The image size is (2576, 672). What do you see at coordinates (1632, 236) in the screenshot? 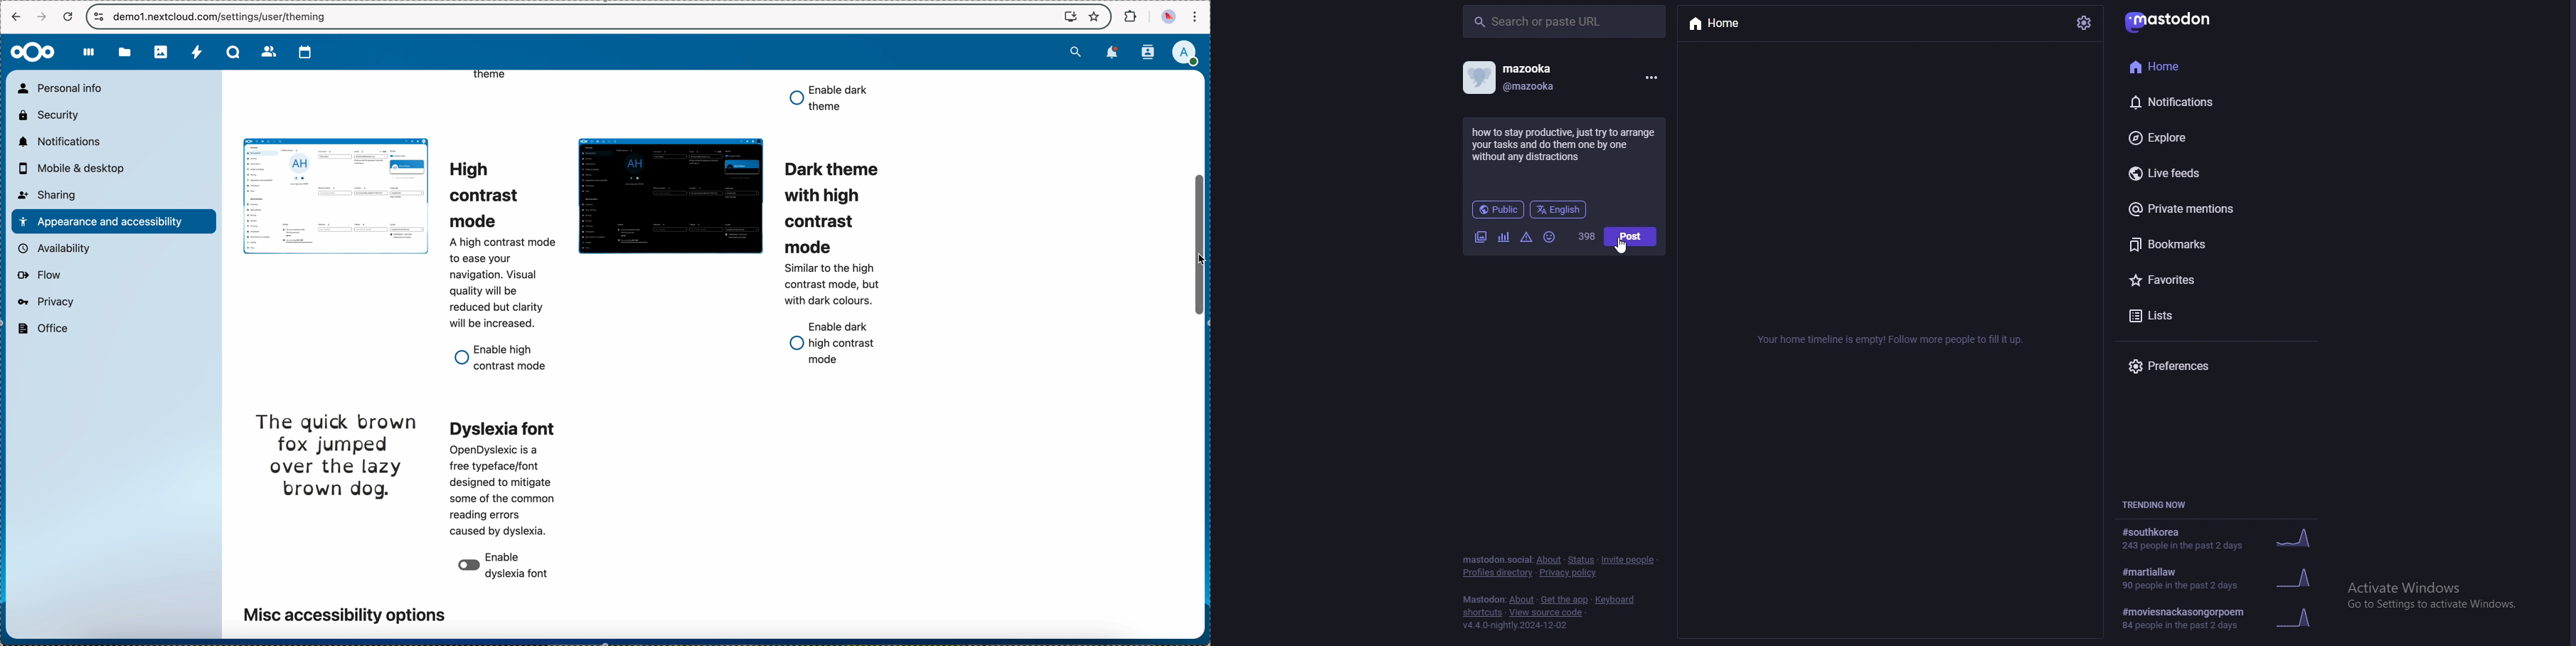
I see `post` at bounding box center [1632, 236].